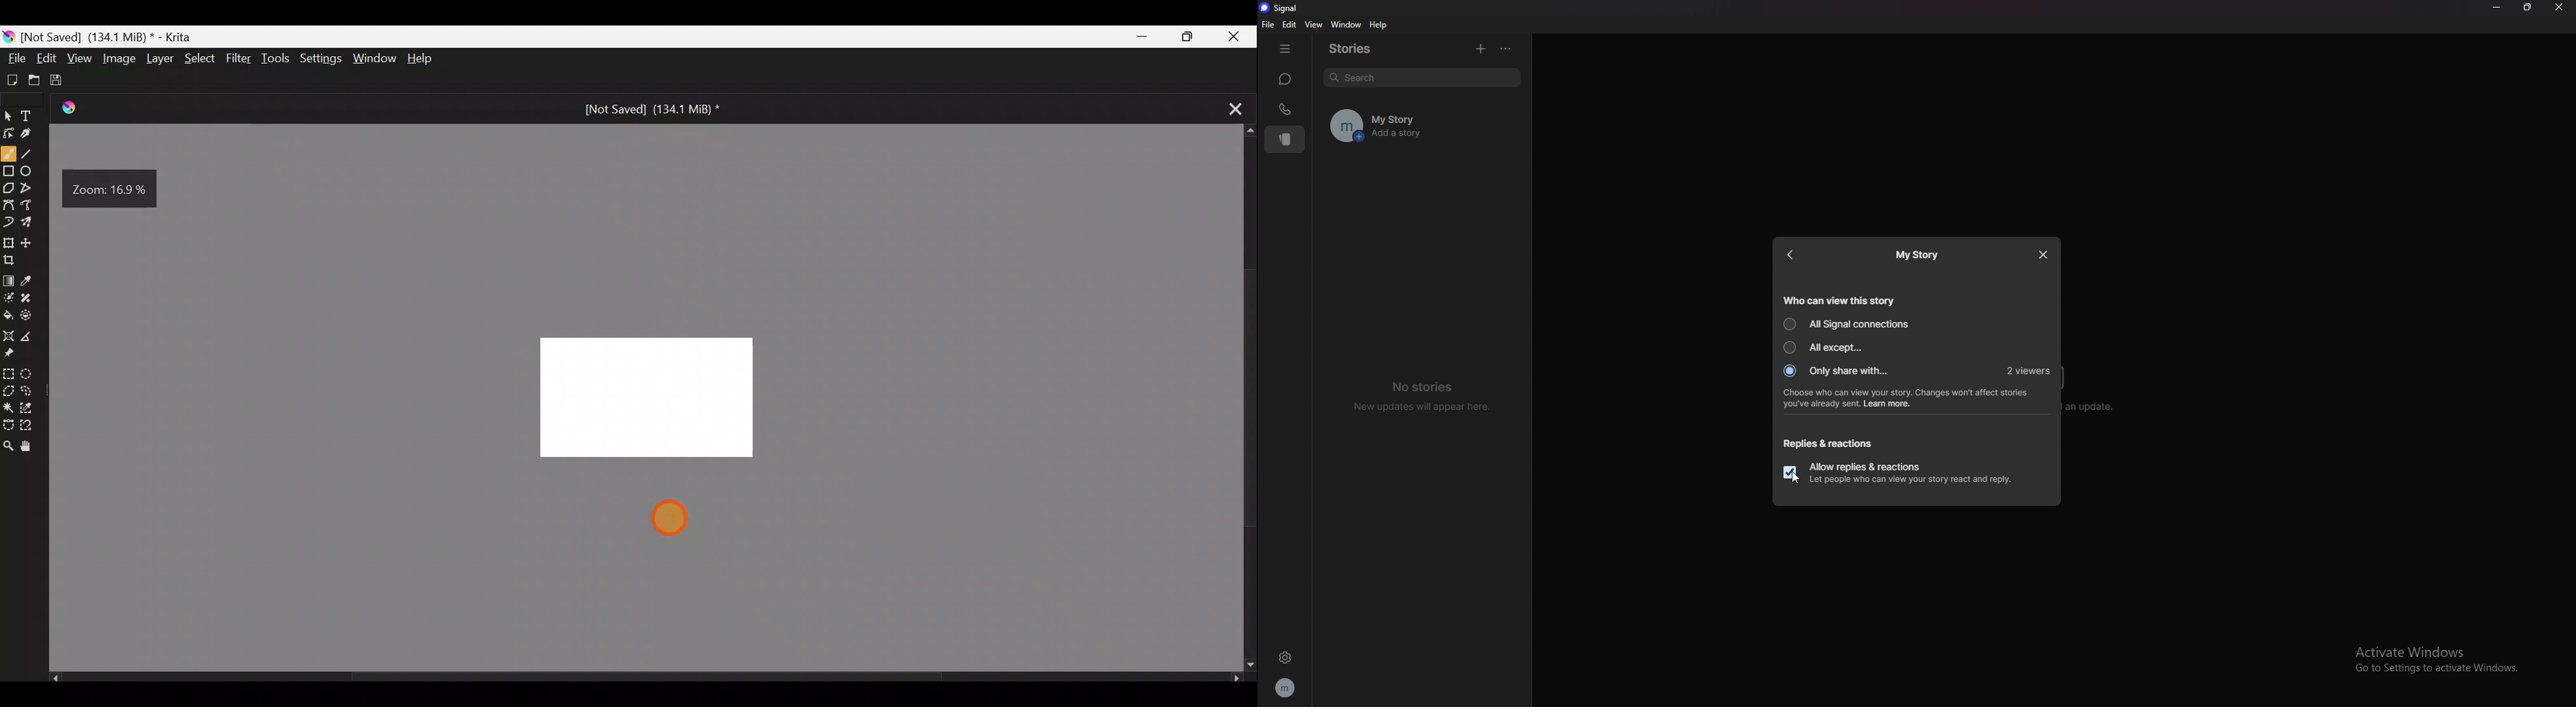  What do you see at coordinates (40, 80) in the screenshot?
I see `Open an existing document` at bounding box center [40, 80].